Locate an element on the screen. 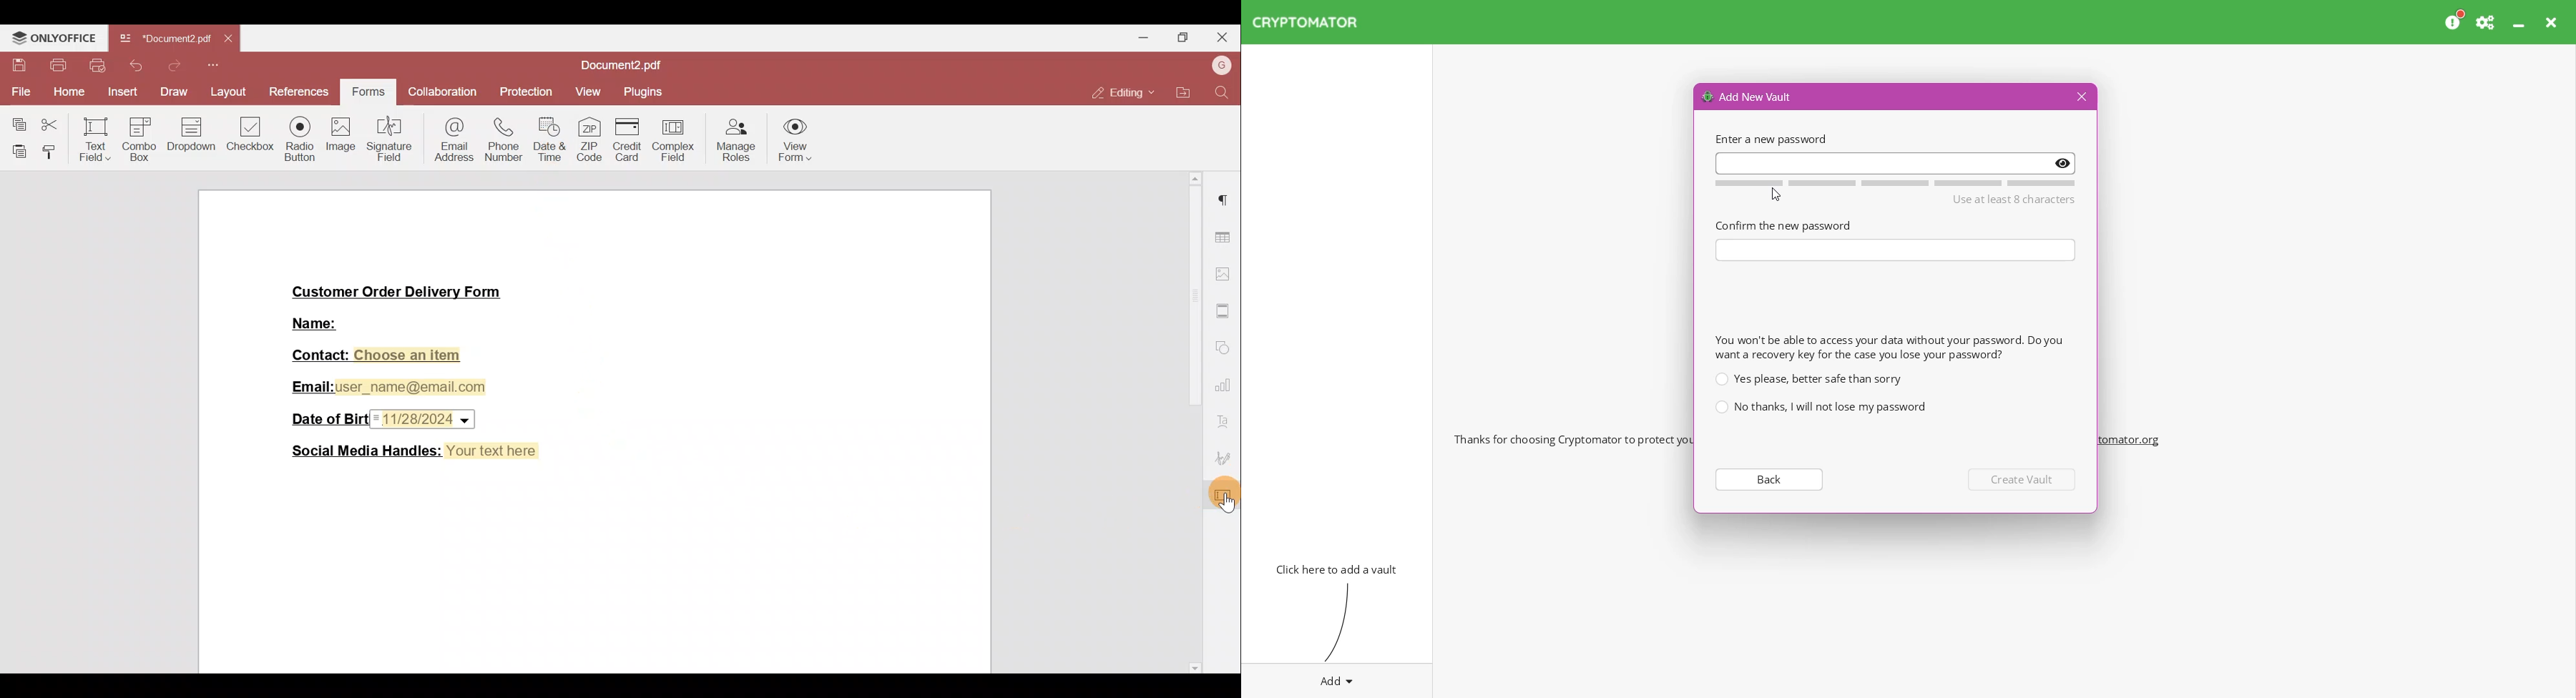 The height and width of the screenshot is (700, 2576). Combo box is located at coordinates (138, 137).